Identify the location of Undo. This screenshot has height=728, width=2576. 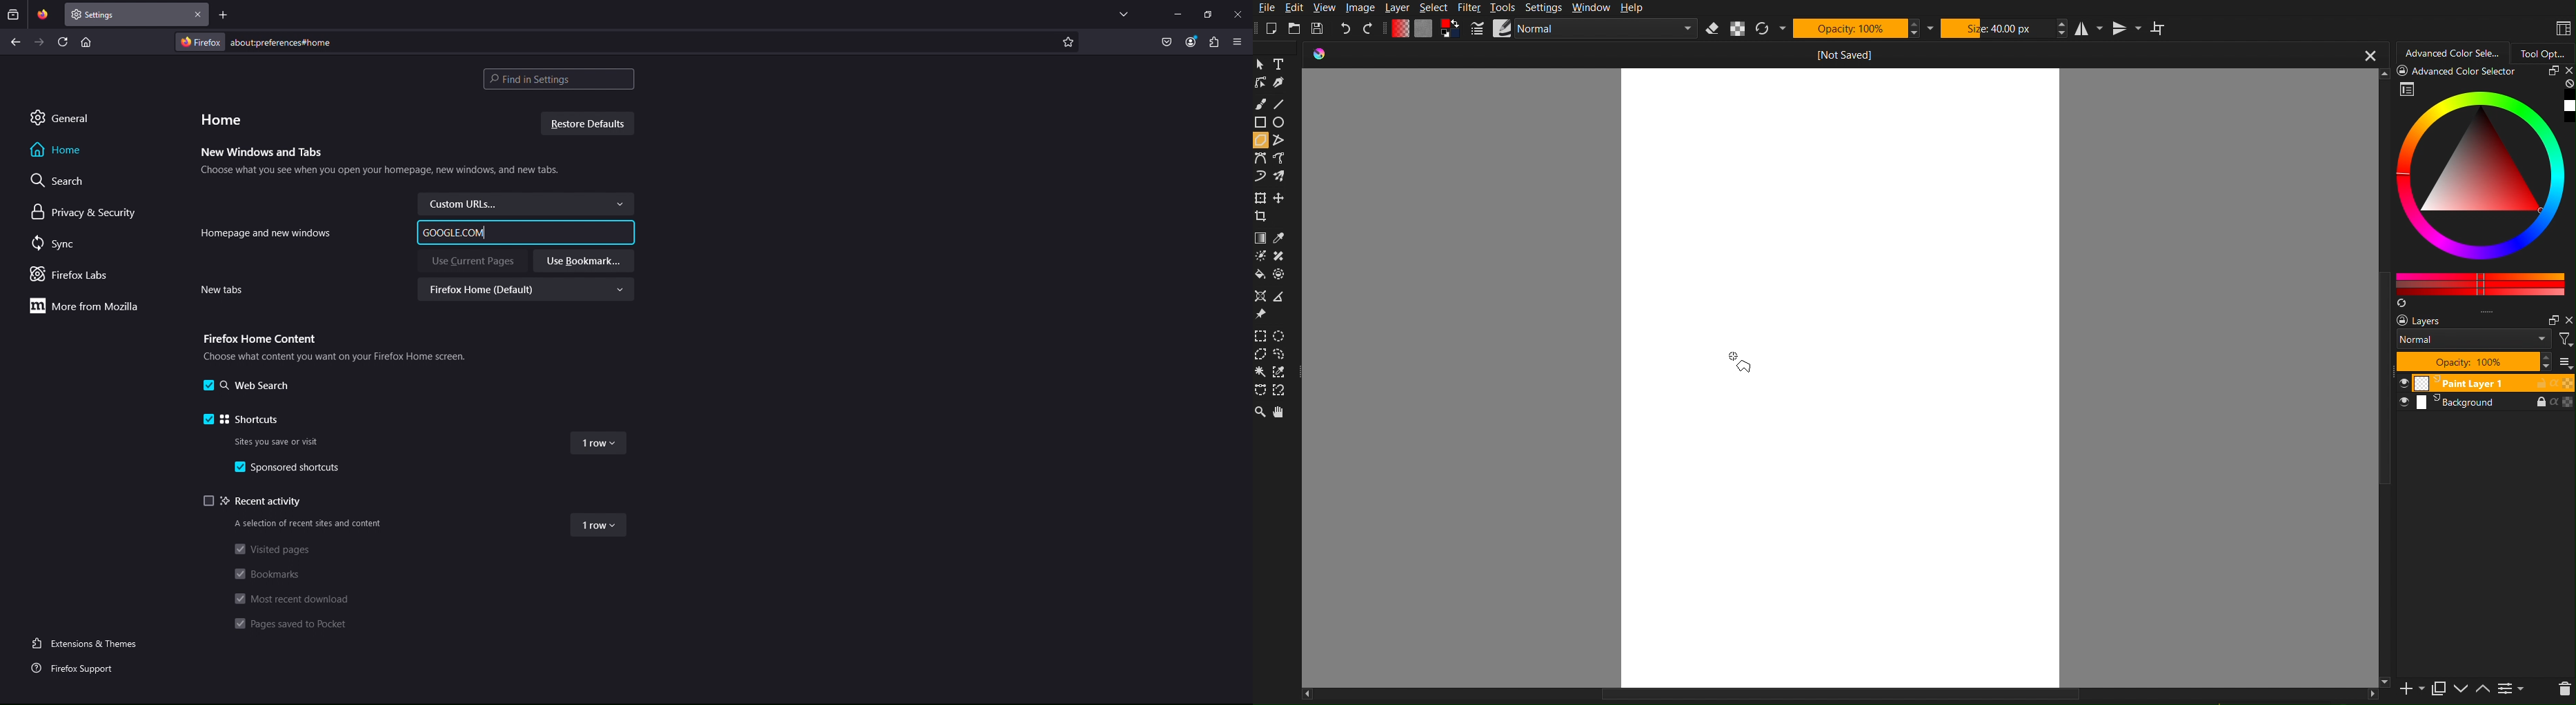
(1345, 29).